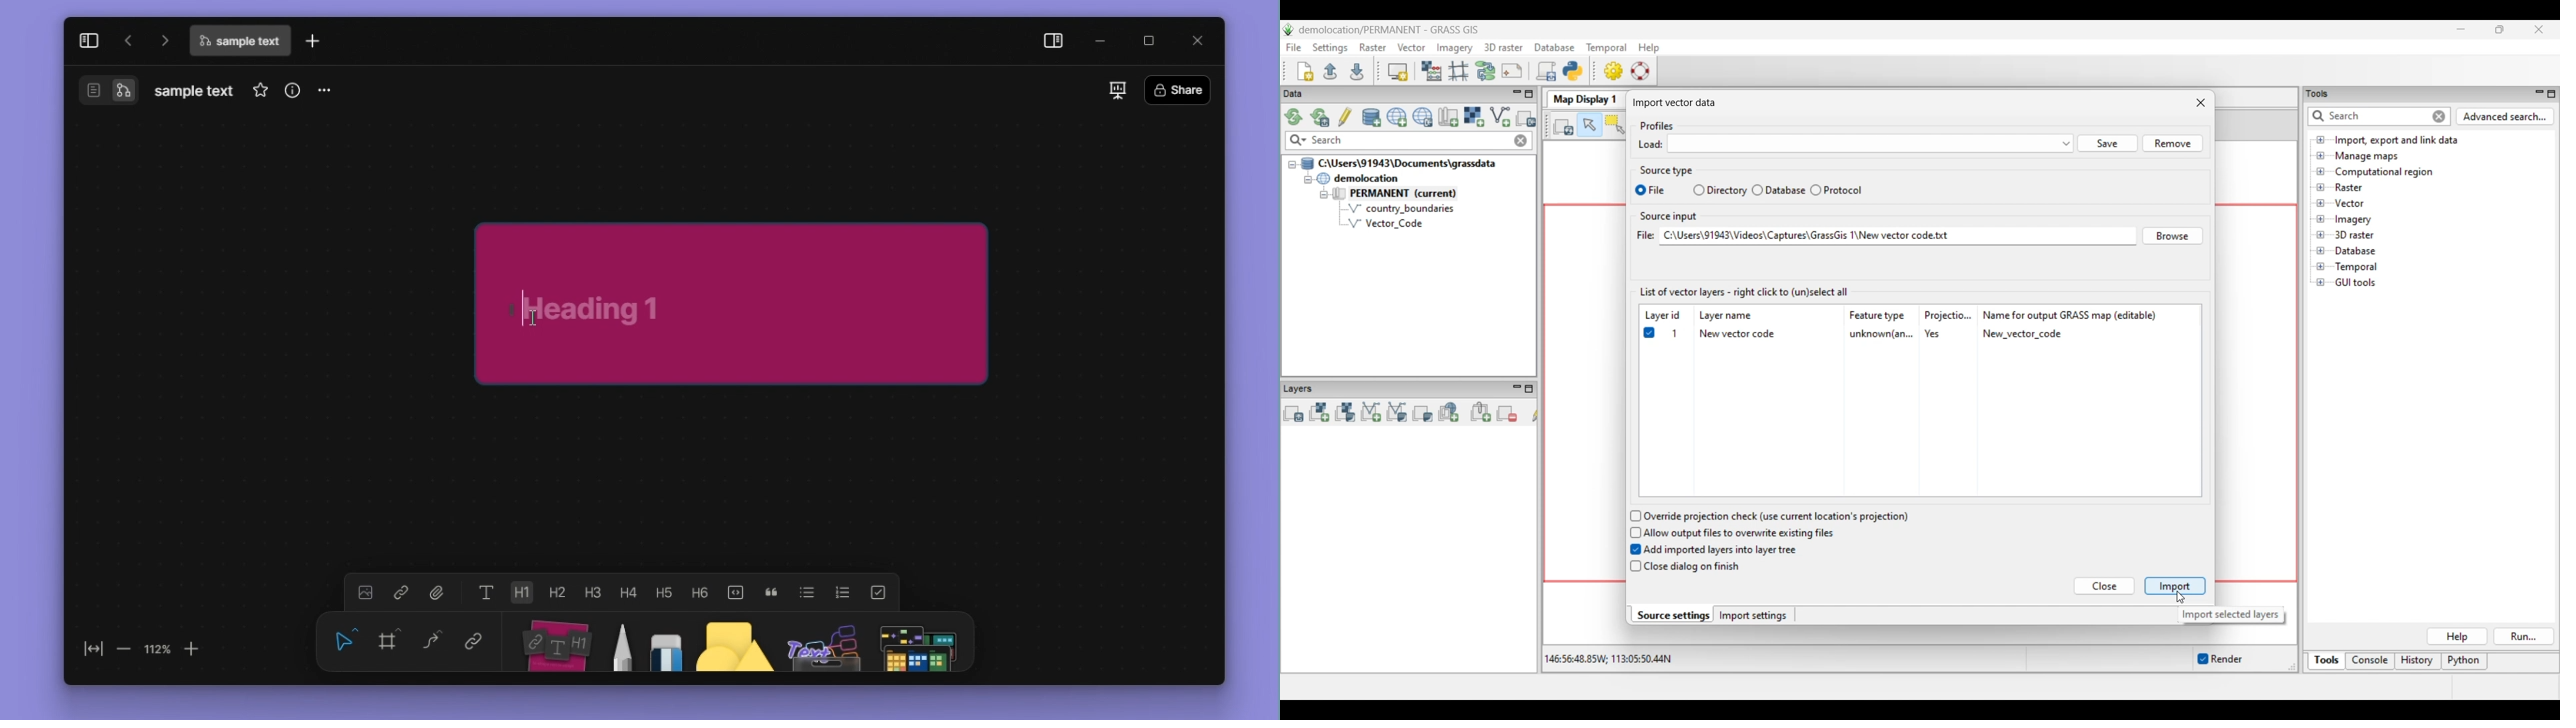 The height and width of the screenshot is (728, 2576). What do you see at coordinates (194, 92) in the screenshot?
I see `filename` at bounding box center [194, 92].